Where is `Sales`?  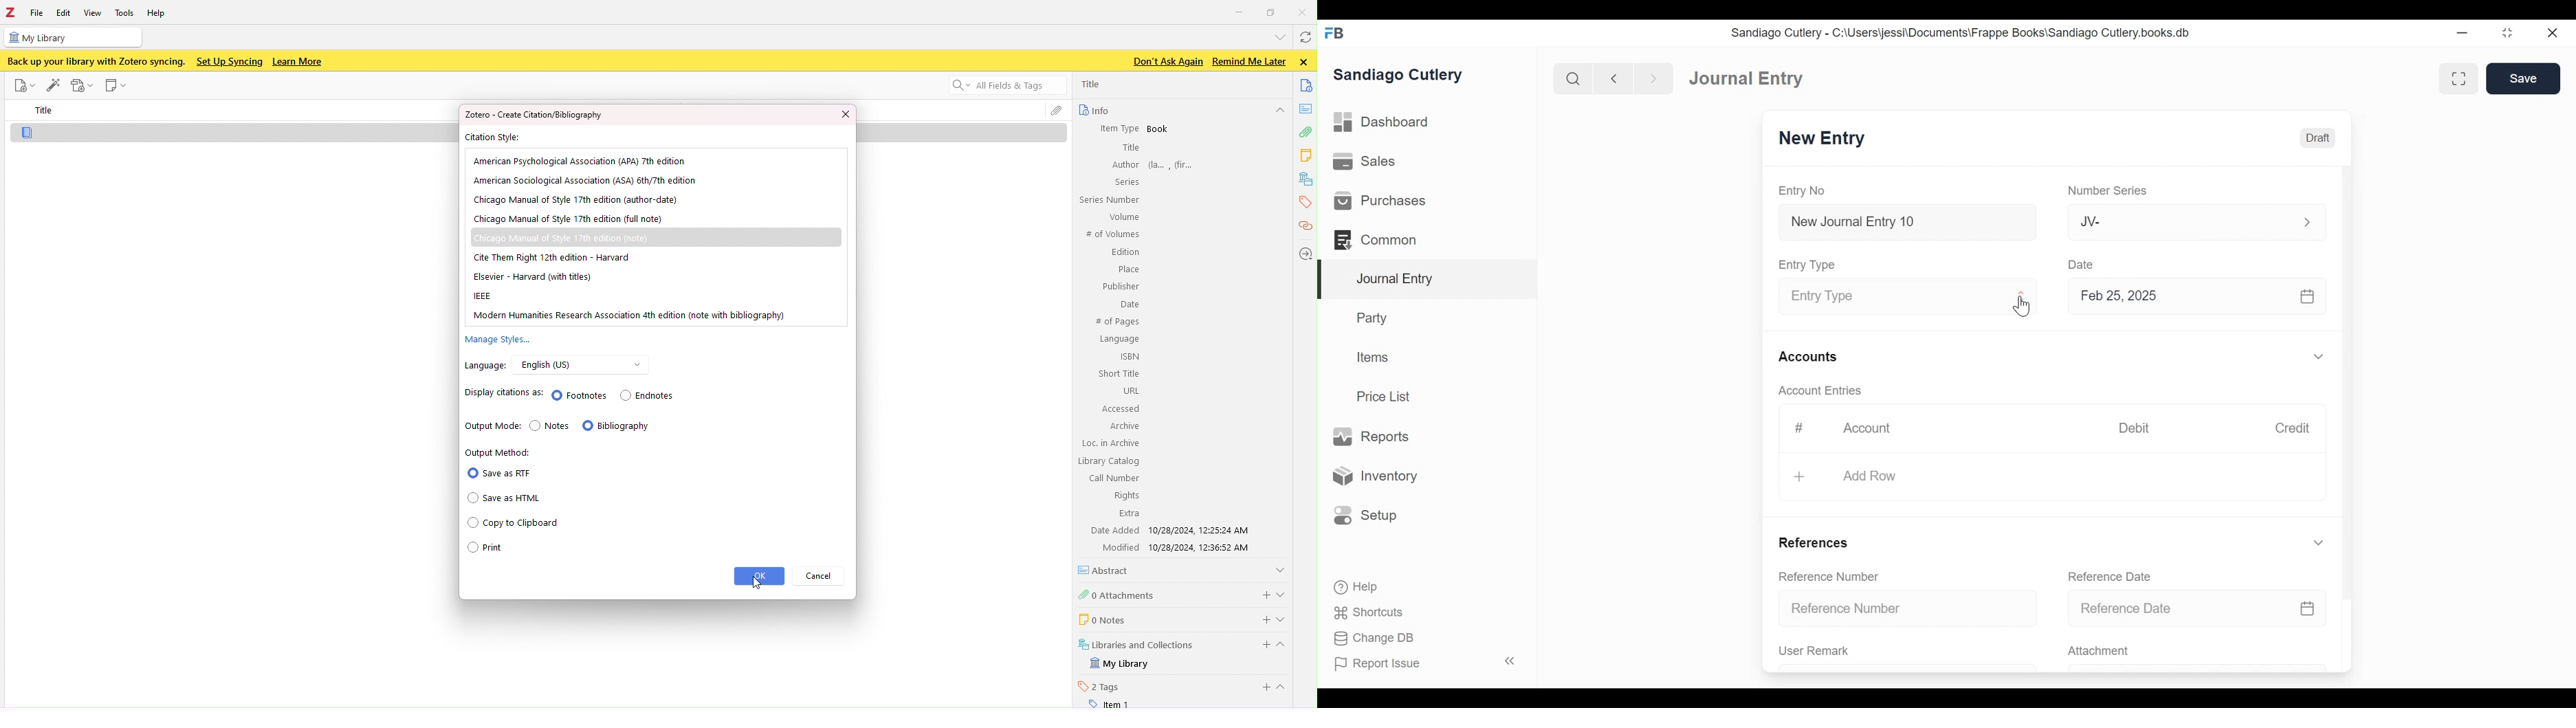
Sales is located at coordinates (1363, 163).